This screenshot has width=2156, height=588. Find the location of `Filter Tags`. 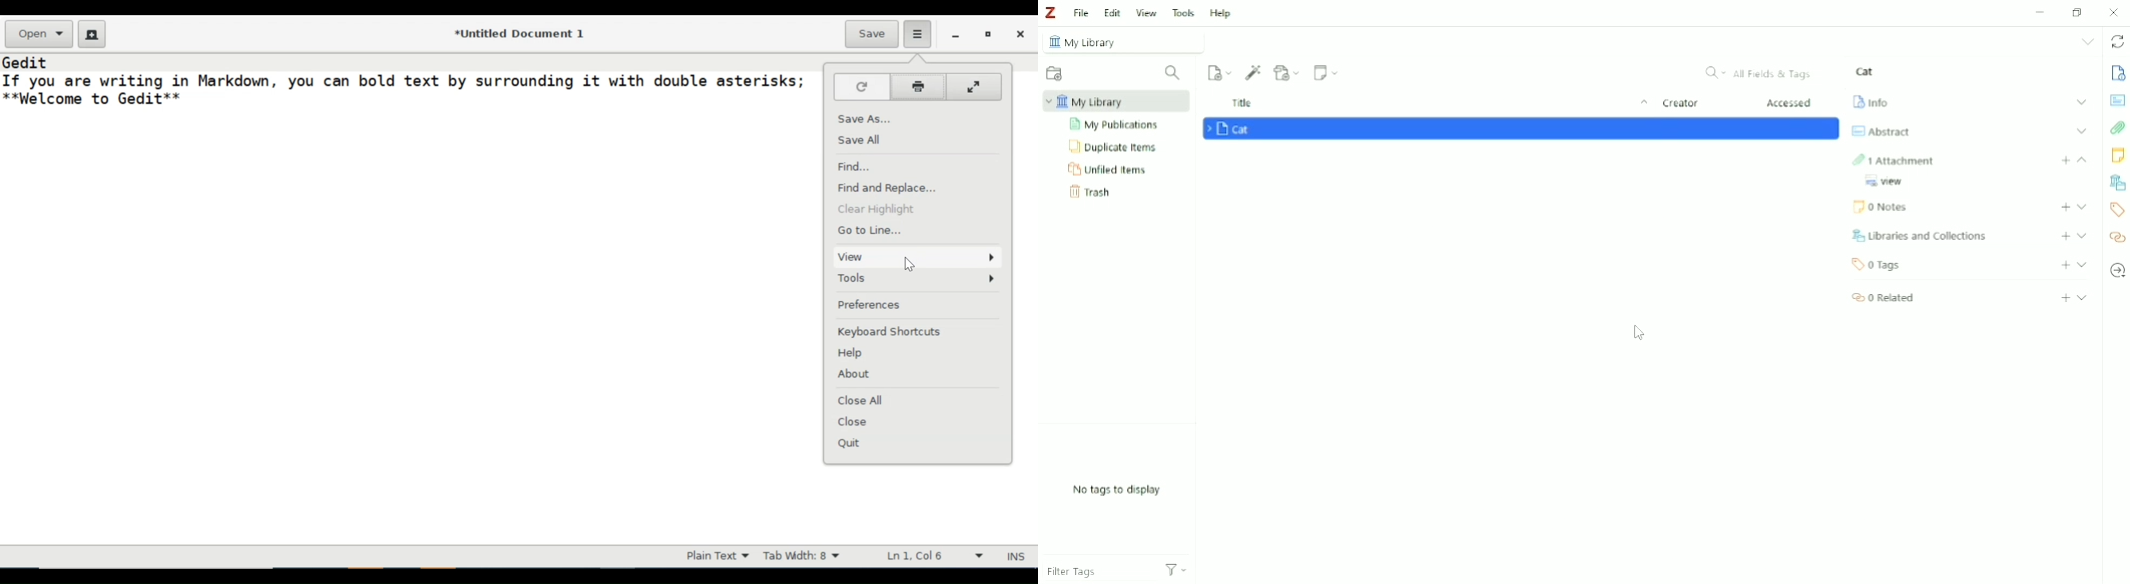

Filter Tags is located at coordinates (1095, 567).